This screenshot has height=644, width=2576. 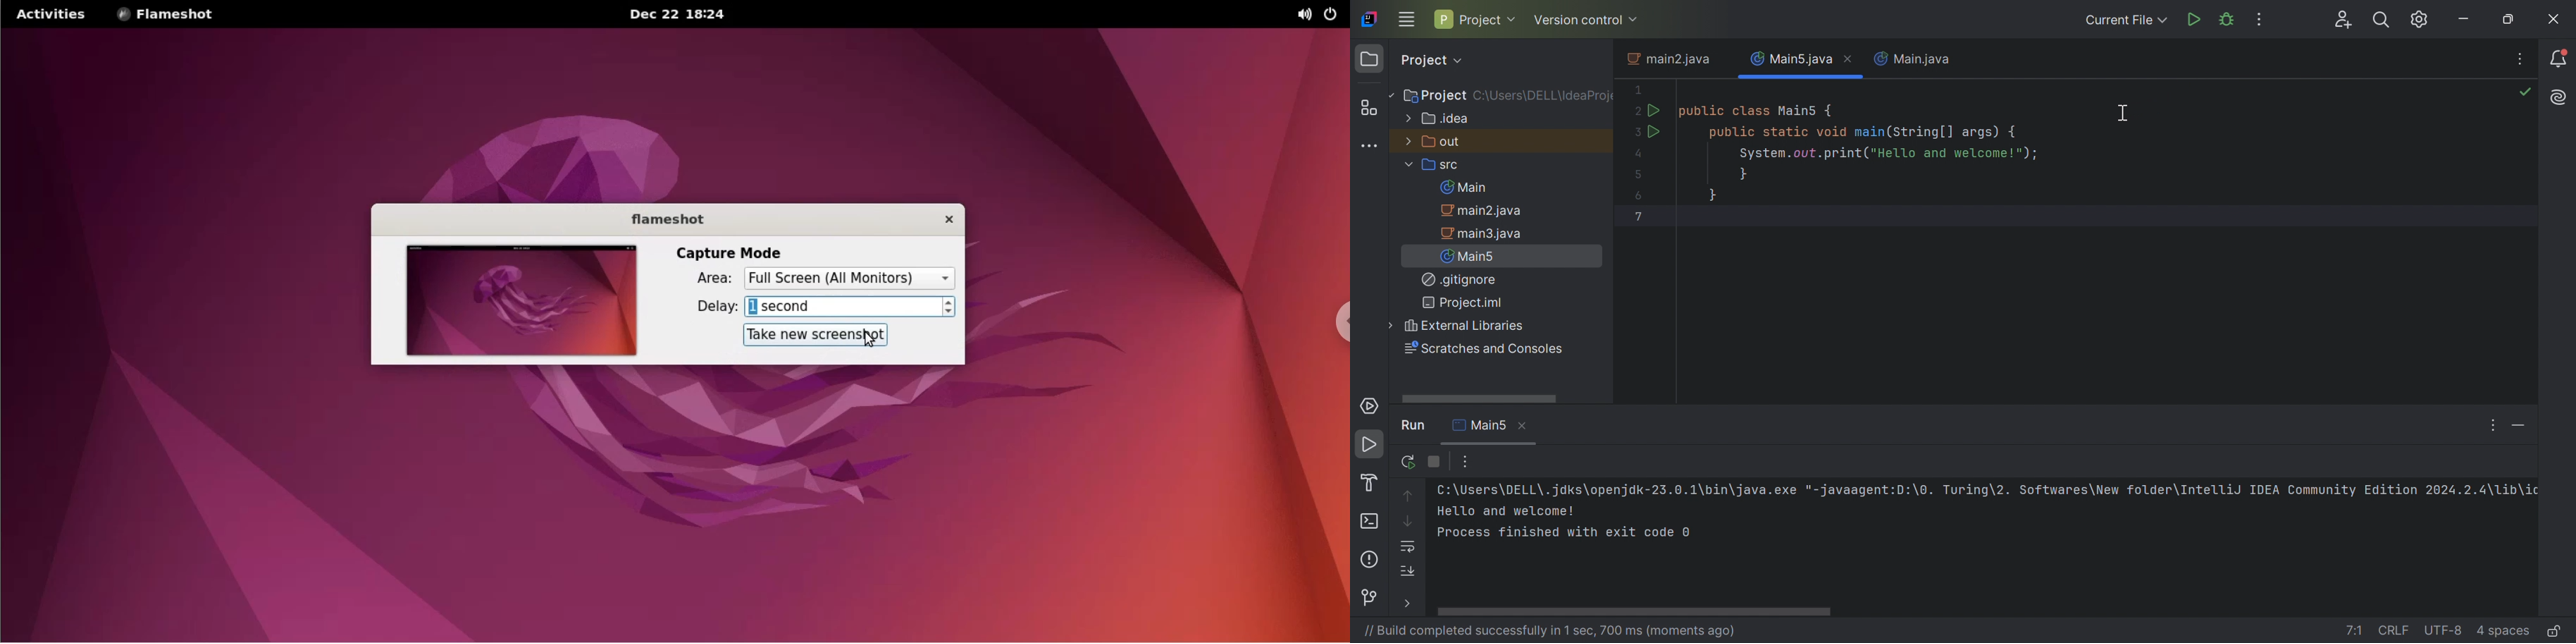 What do you see at coordinates (1486, 350) in the screenshot?
I see `Scratches and Consoles` at bounding box center [1486, 350].